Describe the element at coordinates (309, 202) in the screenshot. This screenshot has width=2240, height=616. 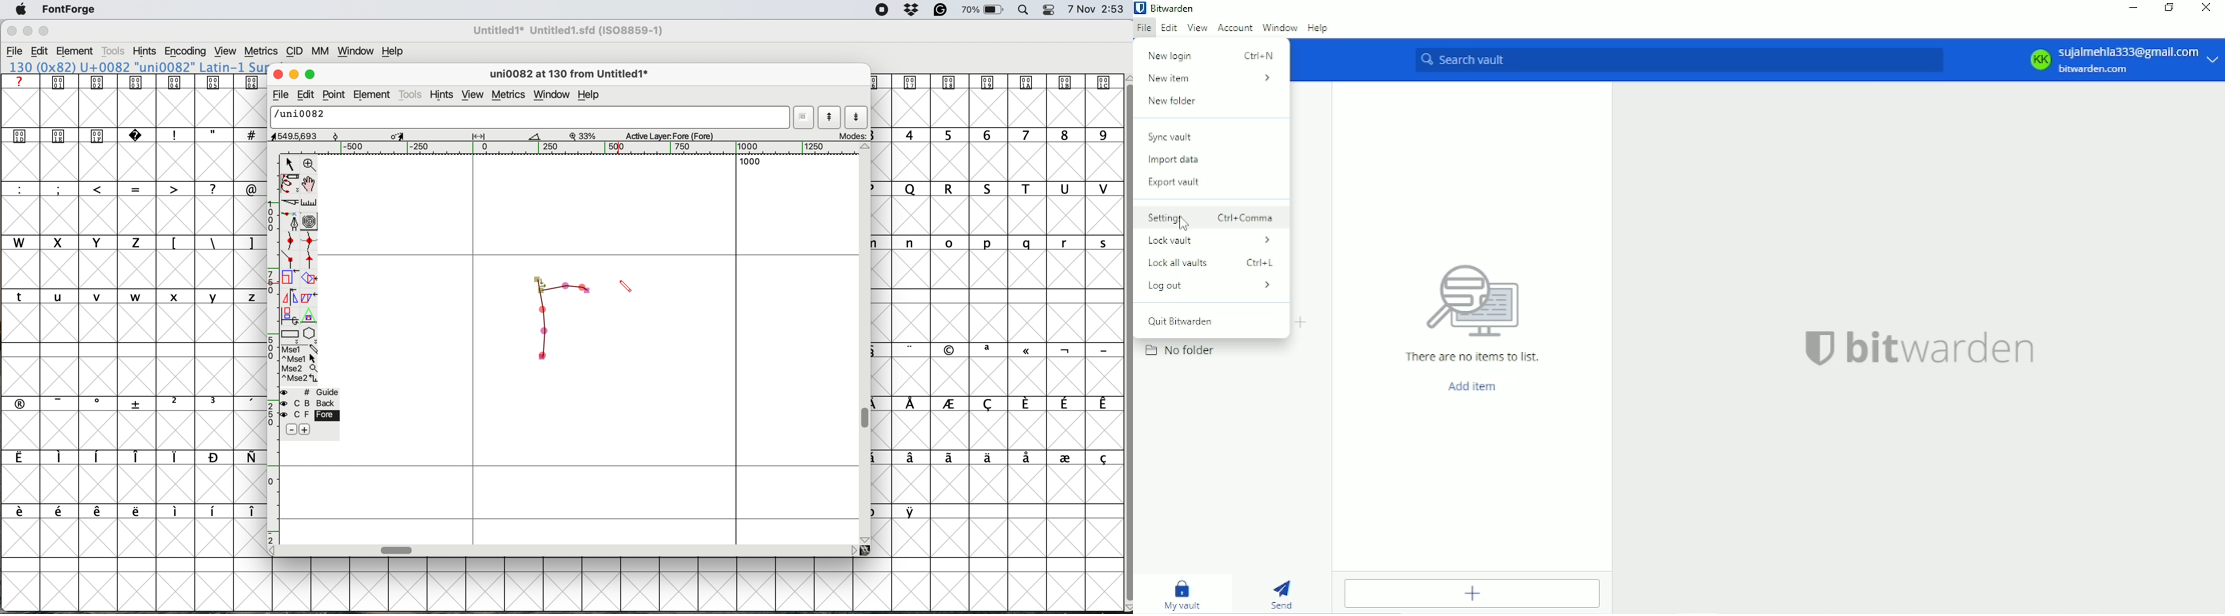
I see `measure distance` at that location.